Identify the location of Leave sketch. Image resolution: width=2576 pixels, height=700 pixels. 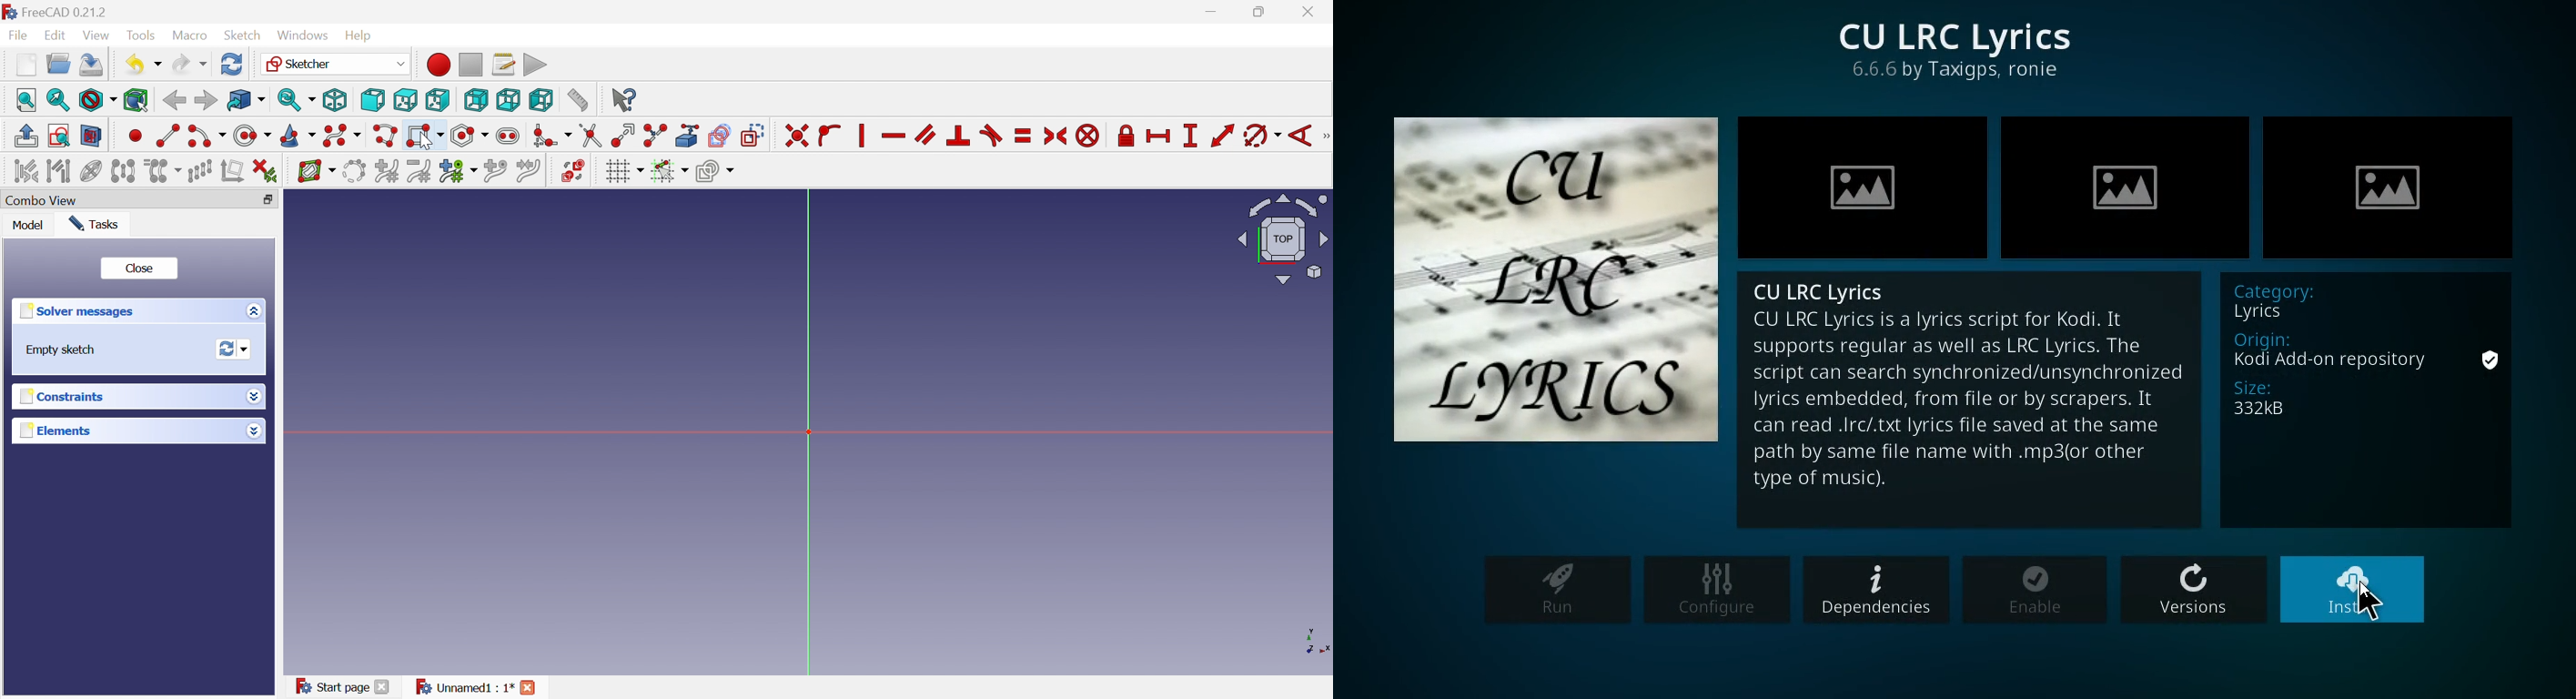
(25, 135).